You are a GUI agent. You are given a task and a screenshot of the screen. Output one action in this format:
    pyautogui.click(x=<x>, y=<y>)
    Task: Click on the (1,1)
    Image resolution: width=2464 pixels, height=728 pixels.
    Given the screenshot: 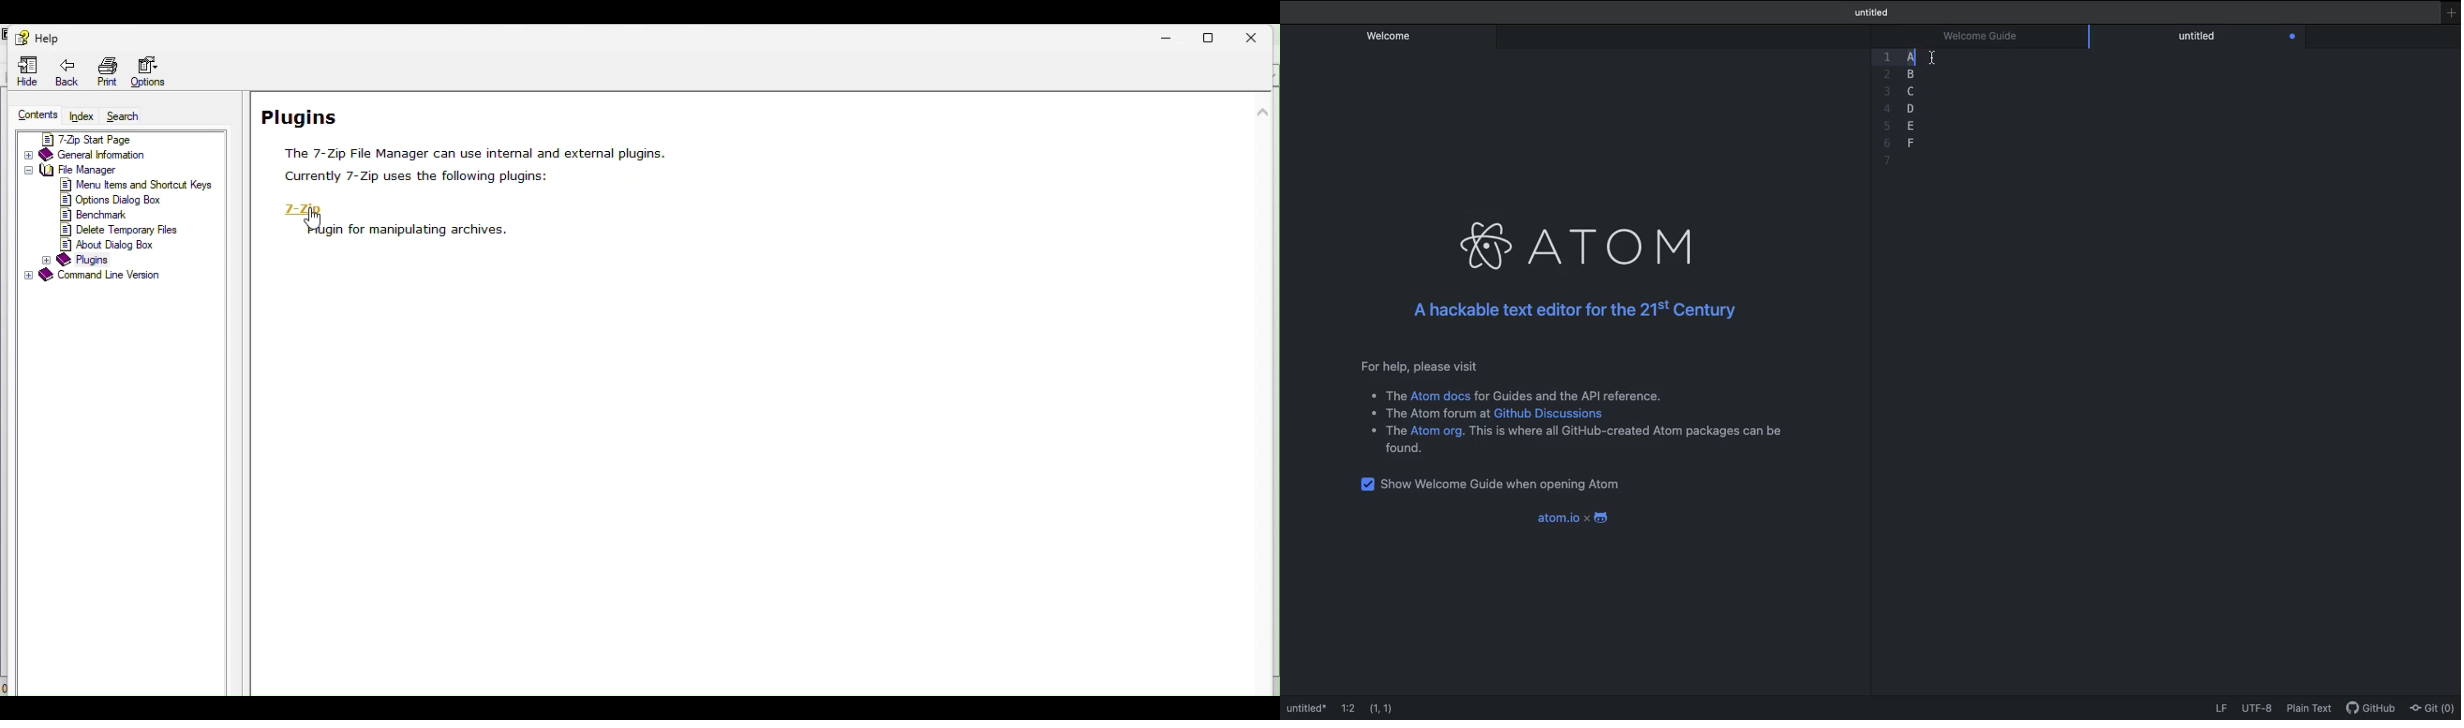 What is the action you would take?
    pyautogui.click(x=1383, y=707)
    